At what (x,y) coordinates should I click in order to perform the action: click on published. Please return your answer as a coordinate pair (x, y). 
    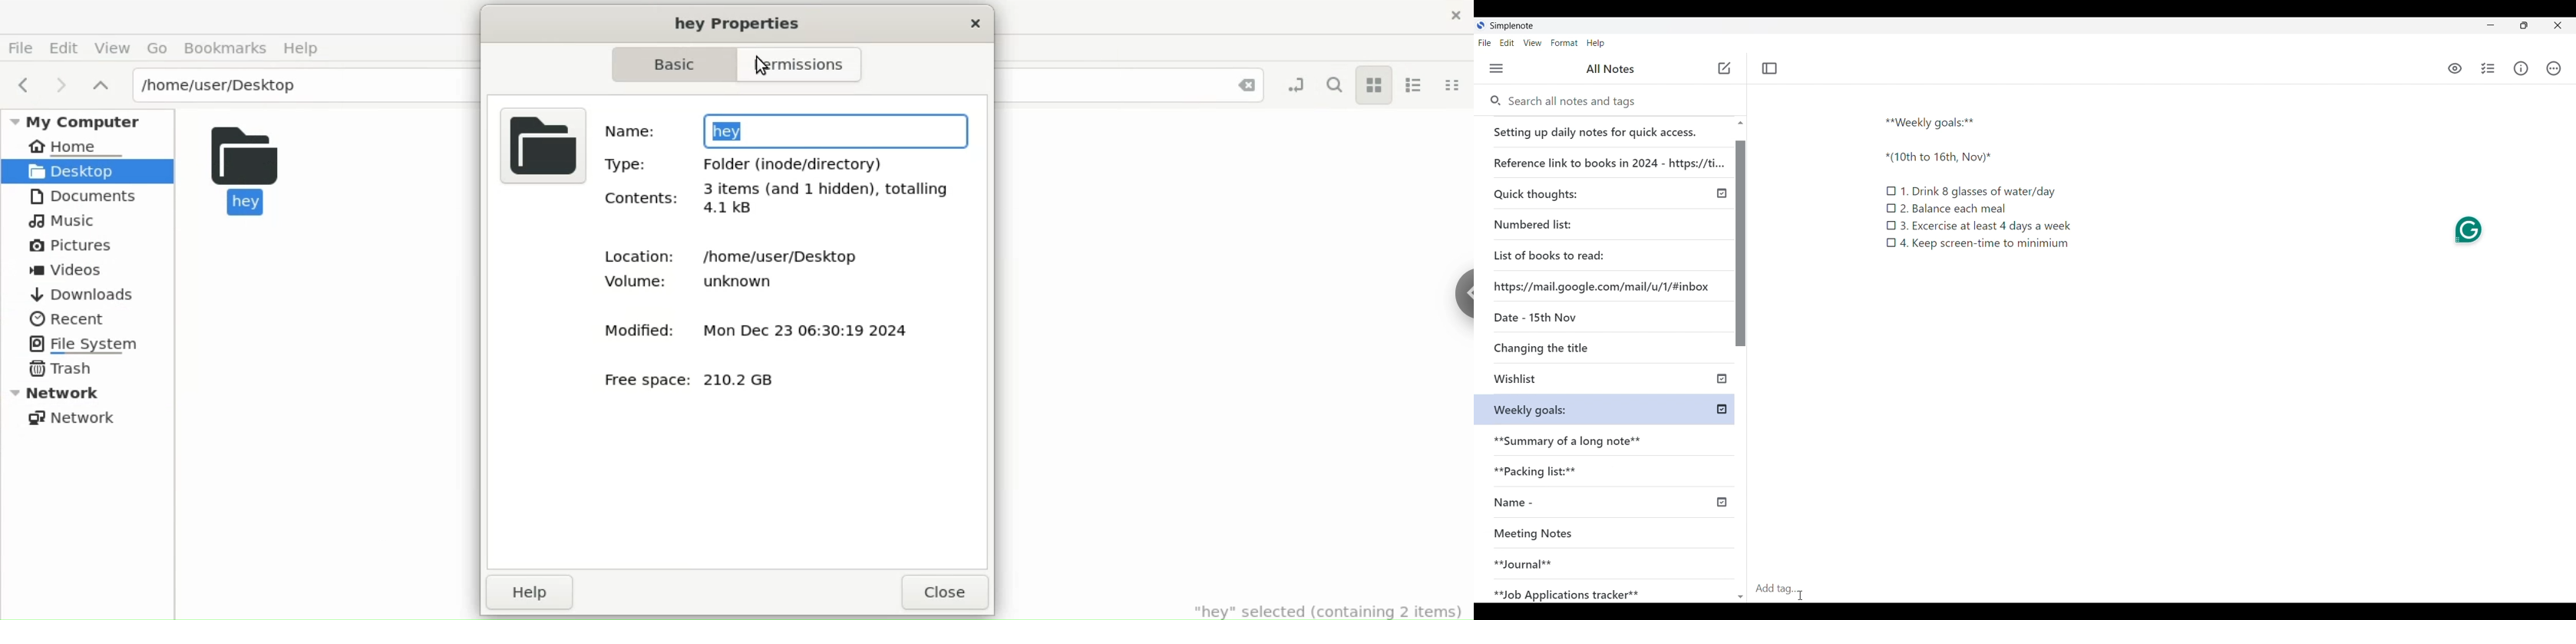
    Looking at the image, I should click on (1722, 193).